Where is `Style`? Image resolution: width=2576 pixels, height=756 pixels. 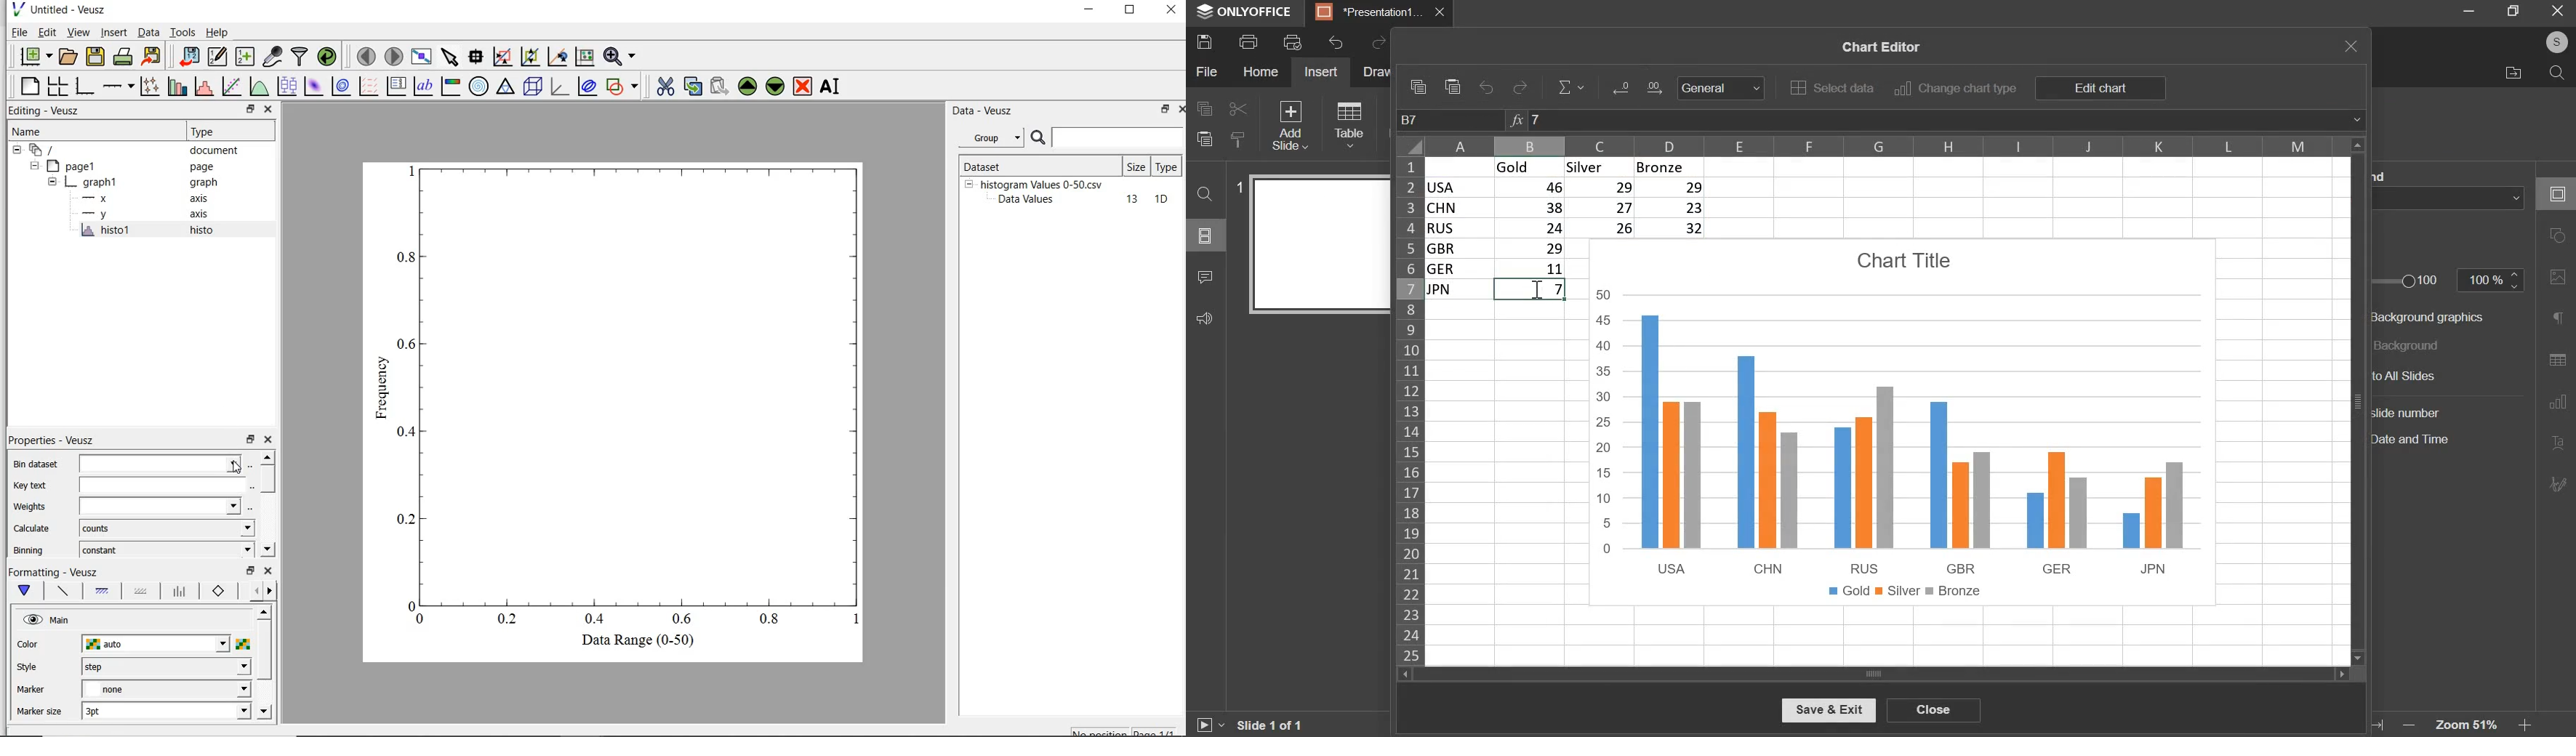 Style is located at coordinates (30, 669).